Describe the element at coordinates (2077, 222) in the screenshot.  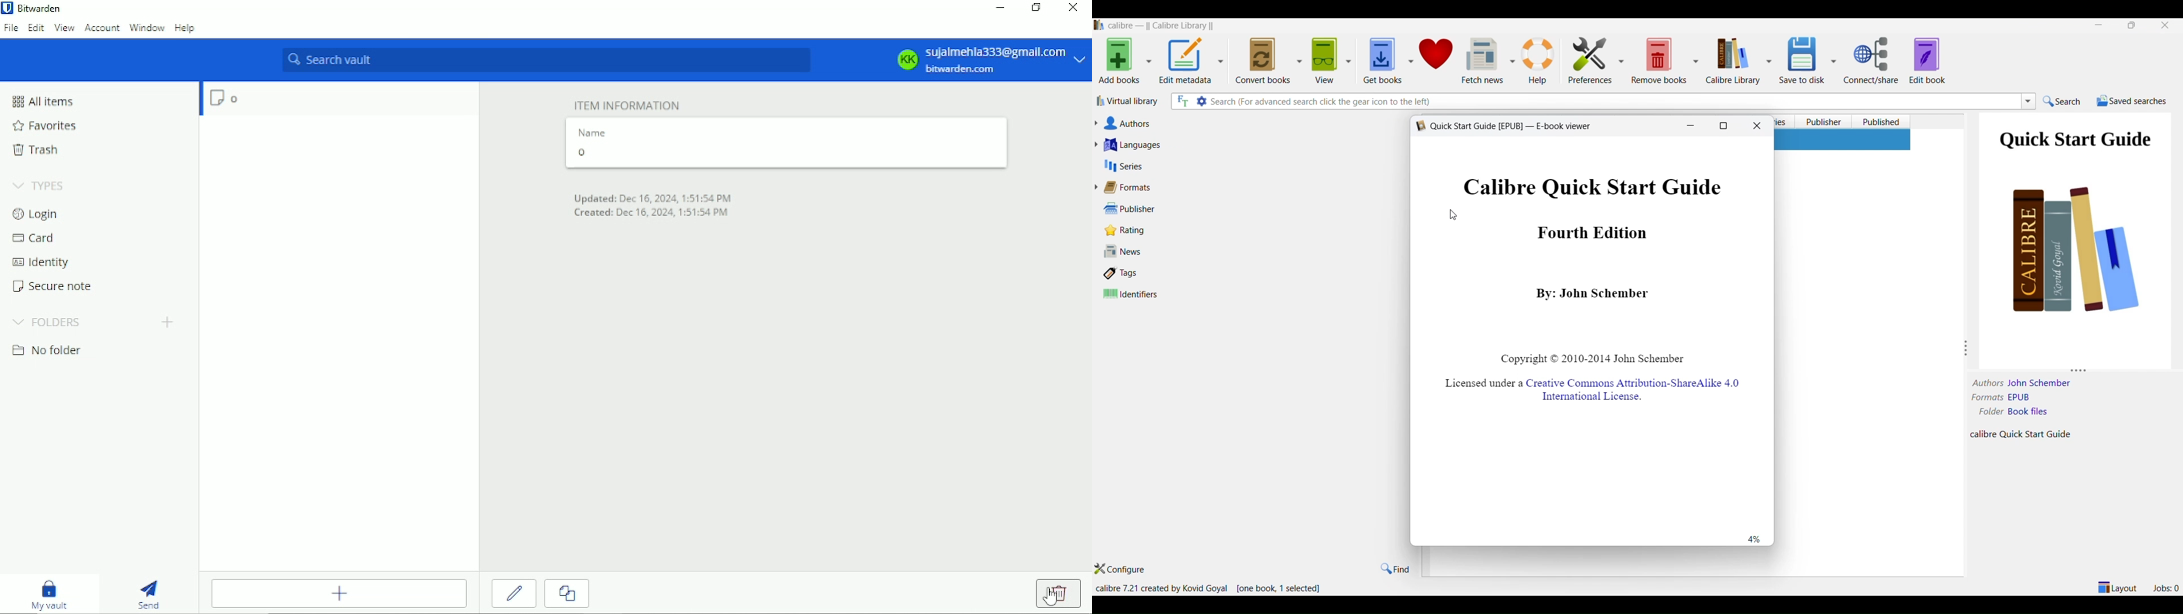
I see `book page` at that location.